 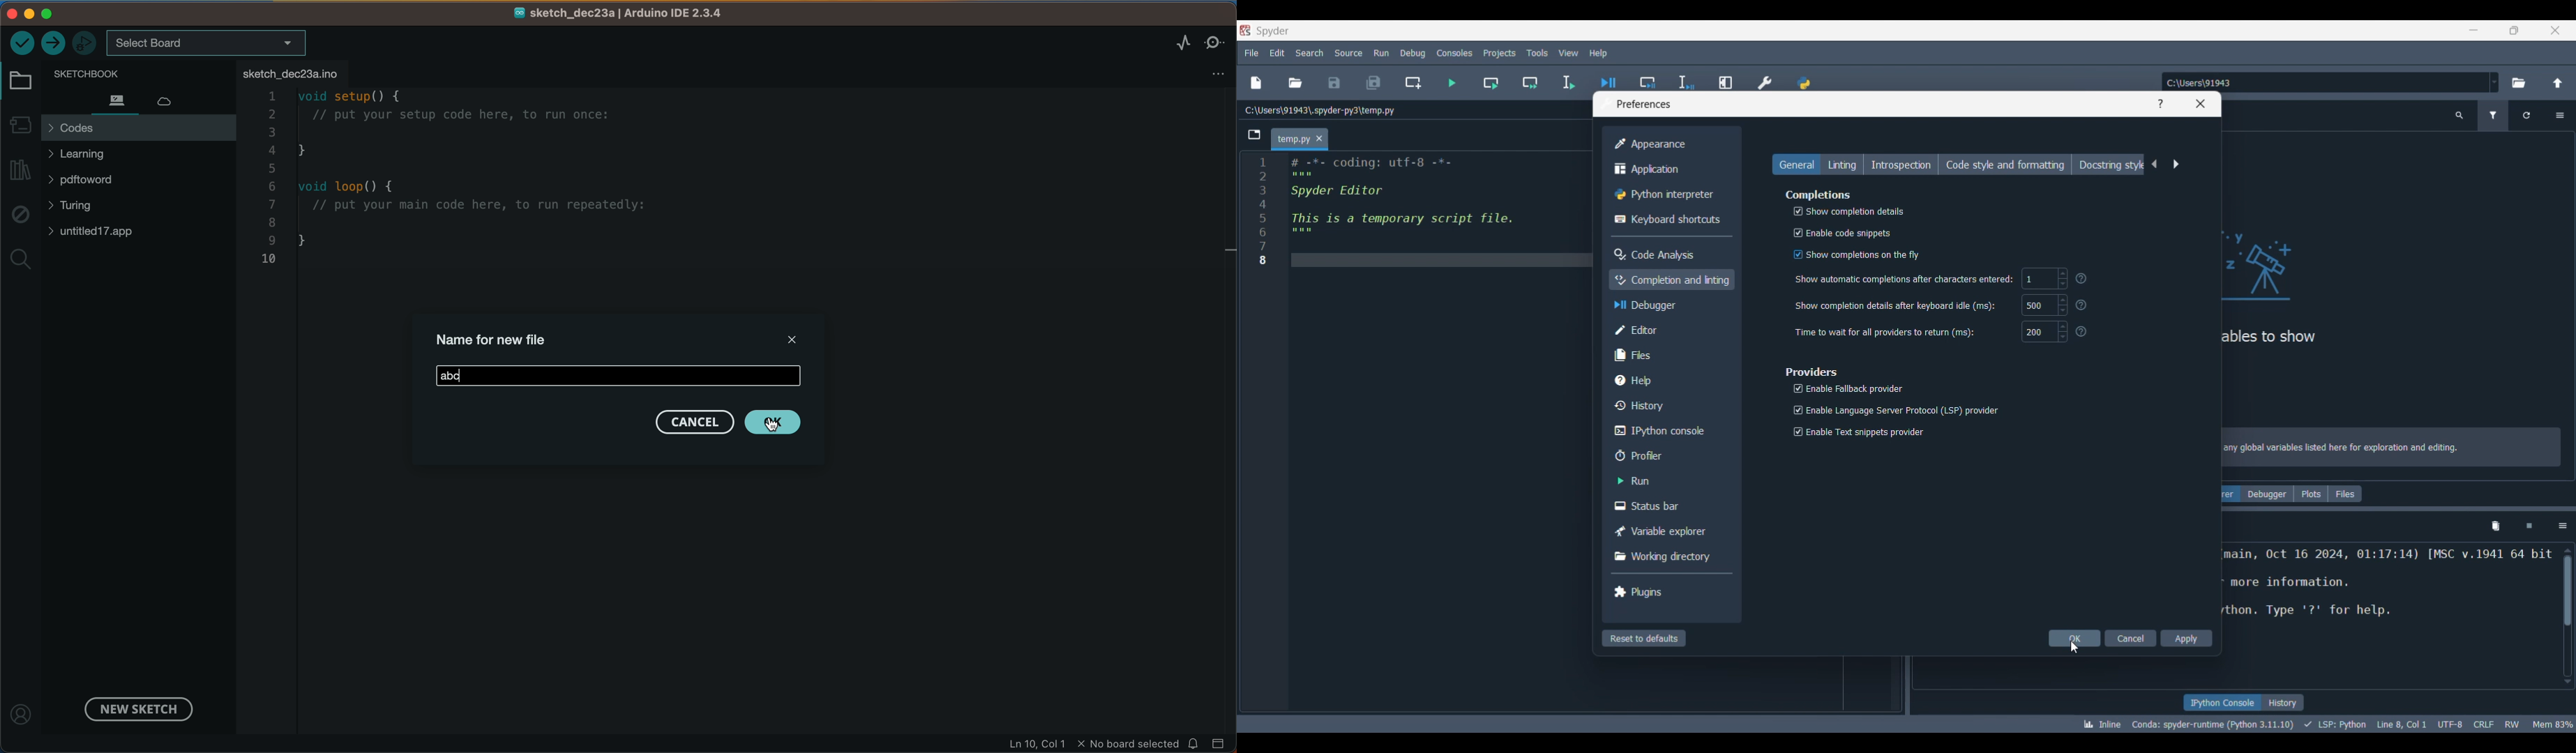 I want to click on board manager, so click(x=20, y=123).